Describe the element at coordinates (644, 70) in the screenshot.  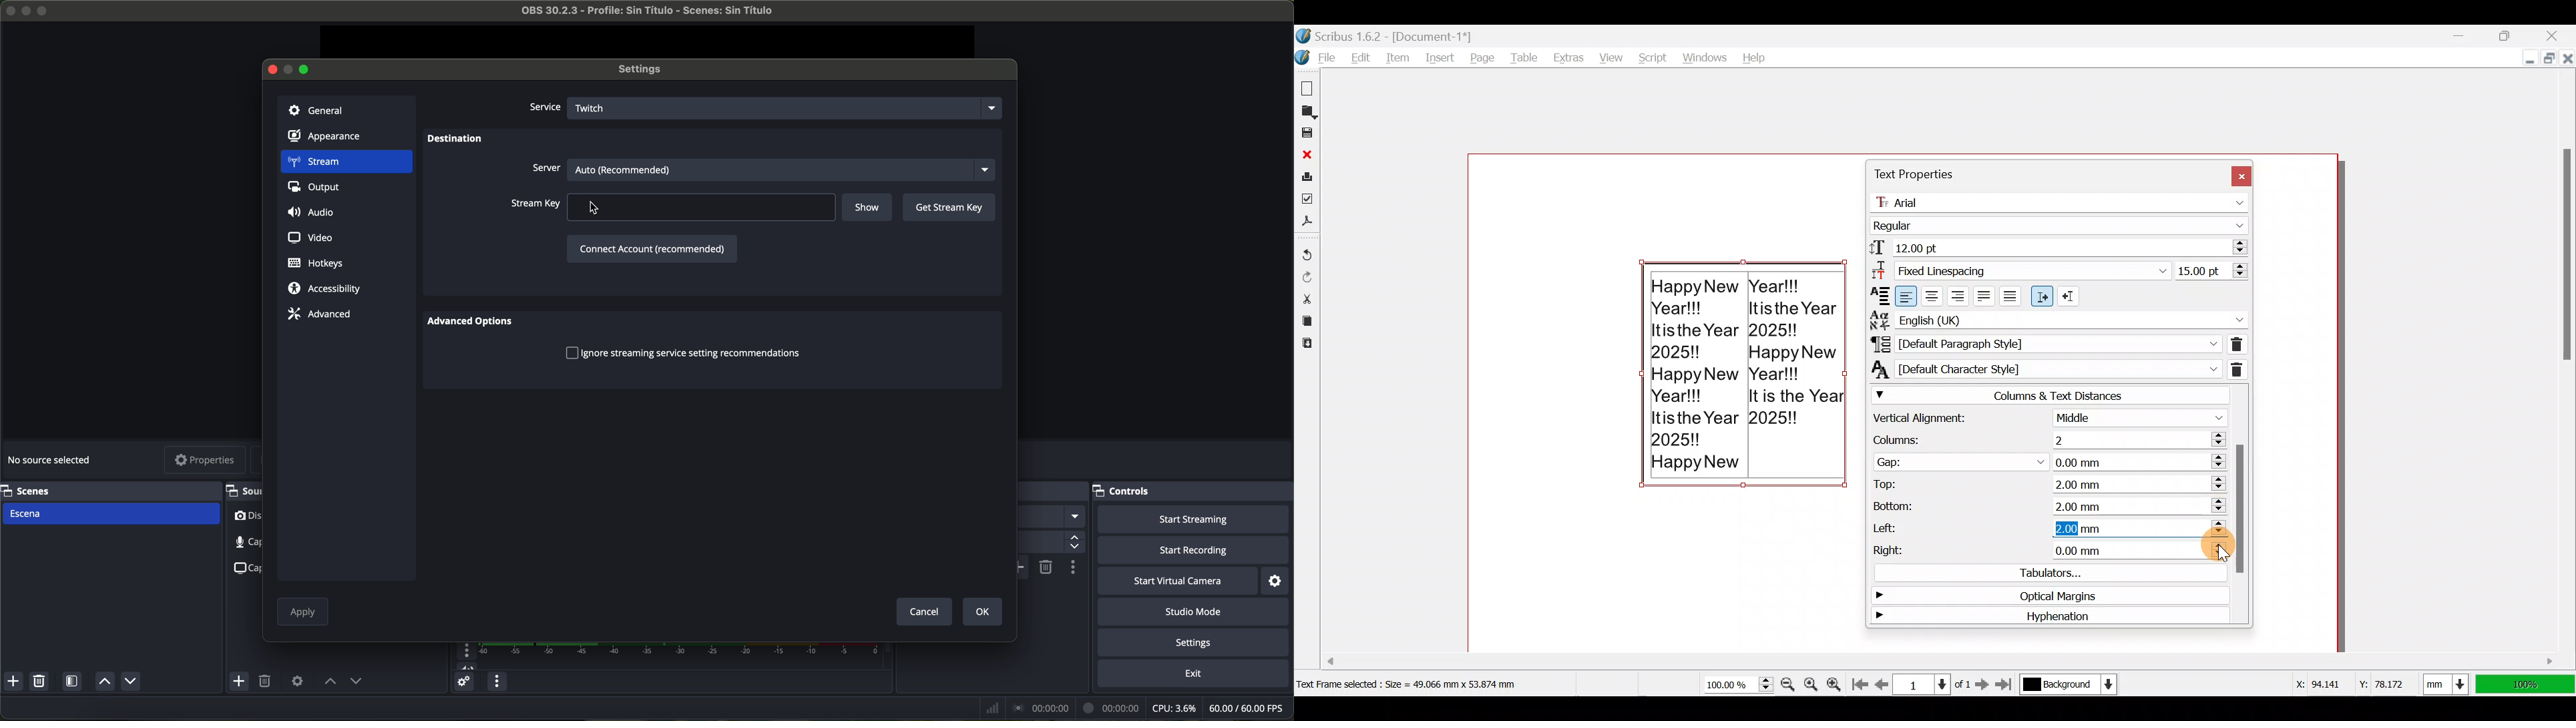
I see `settings` at that location.